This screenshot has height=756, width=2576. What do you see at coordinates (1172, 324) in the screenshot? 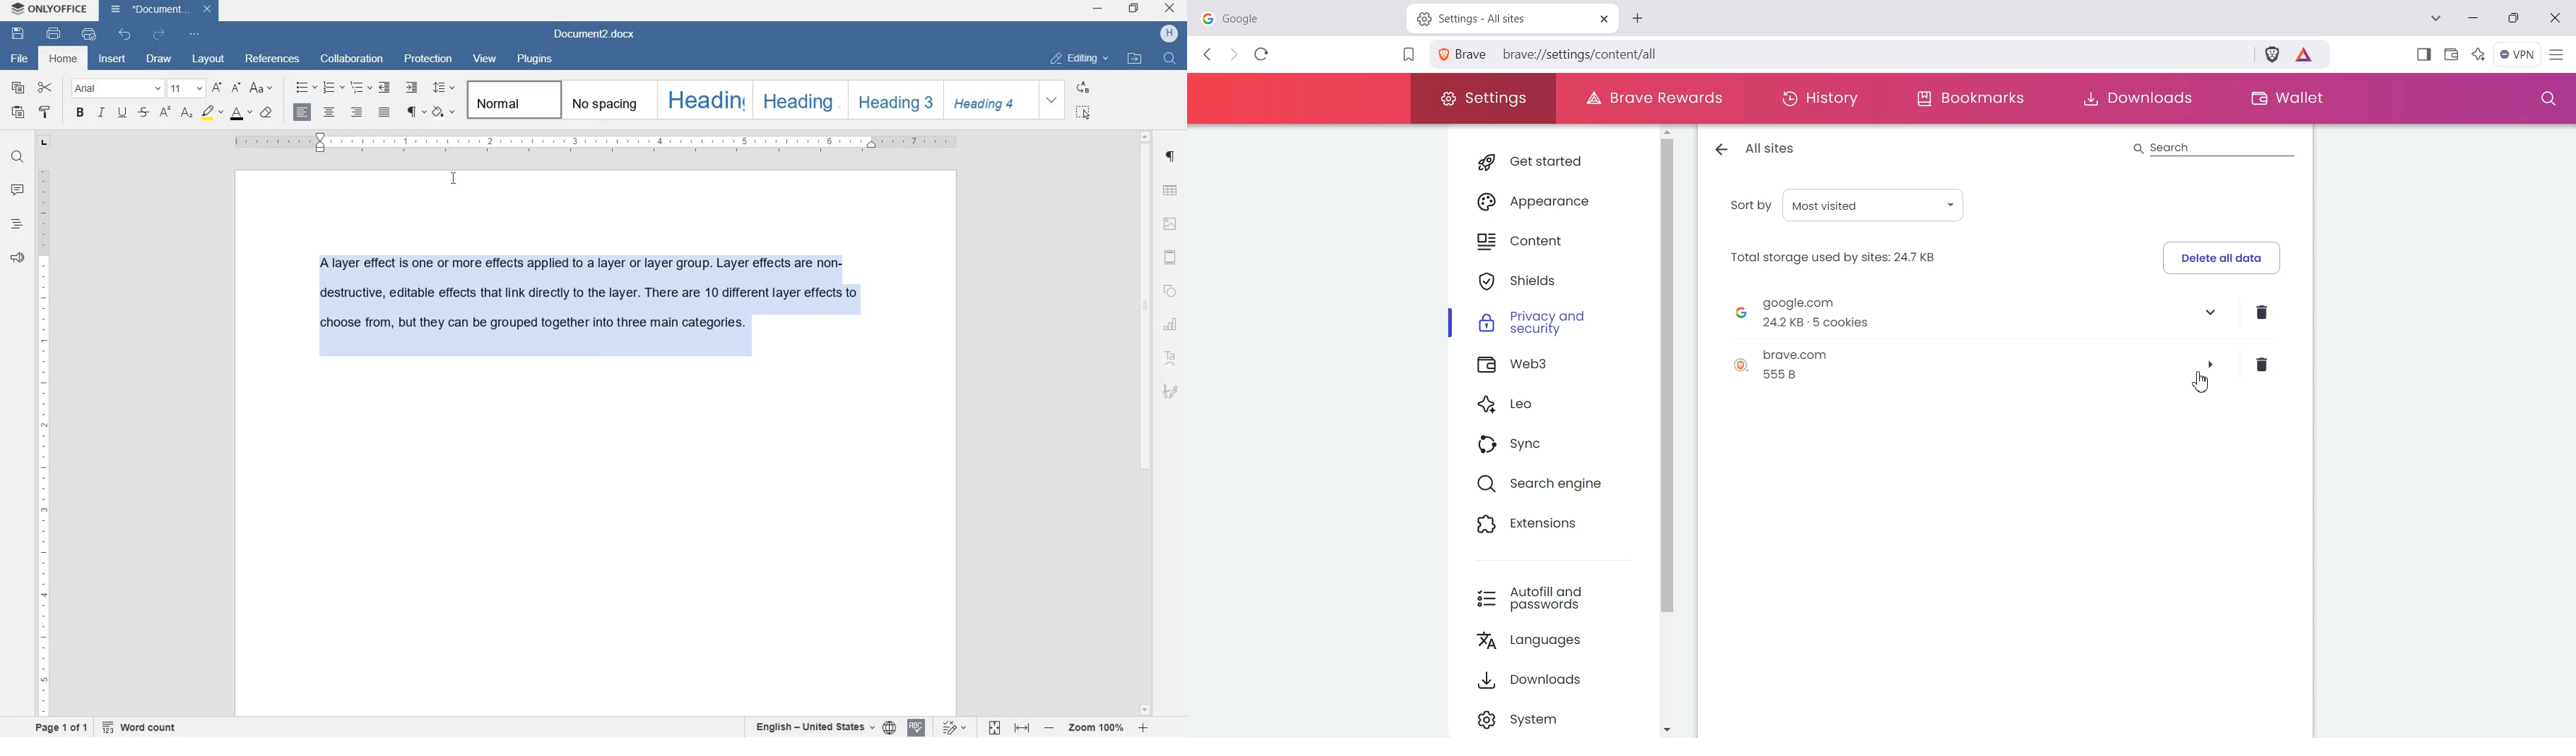
I see `chart` at bounding box center [1172, 324].